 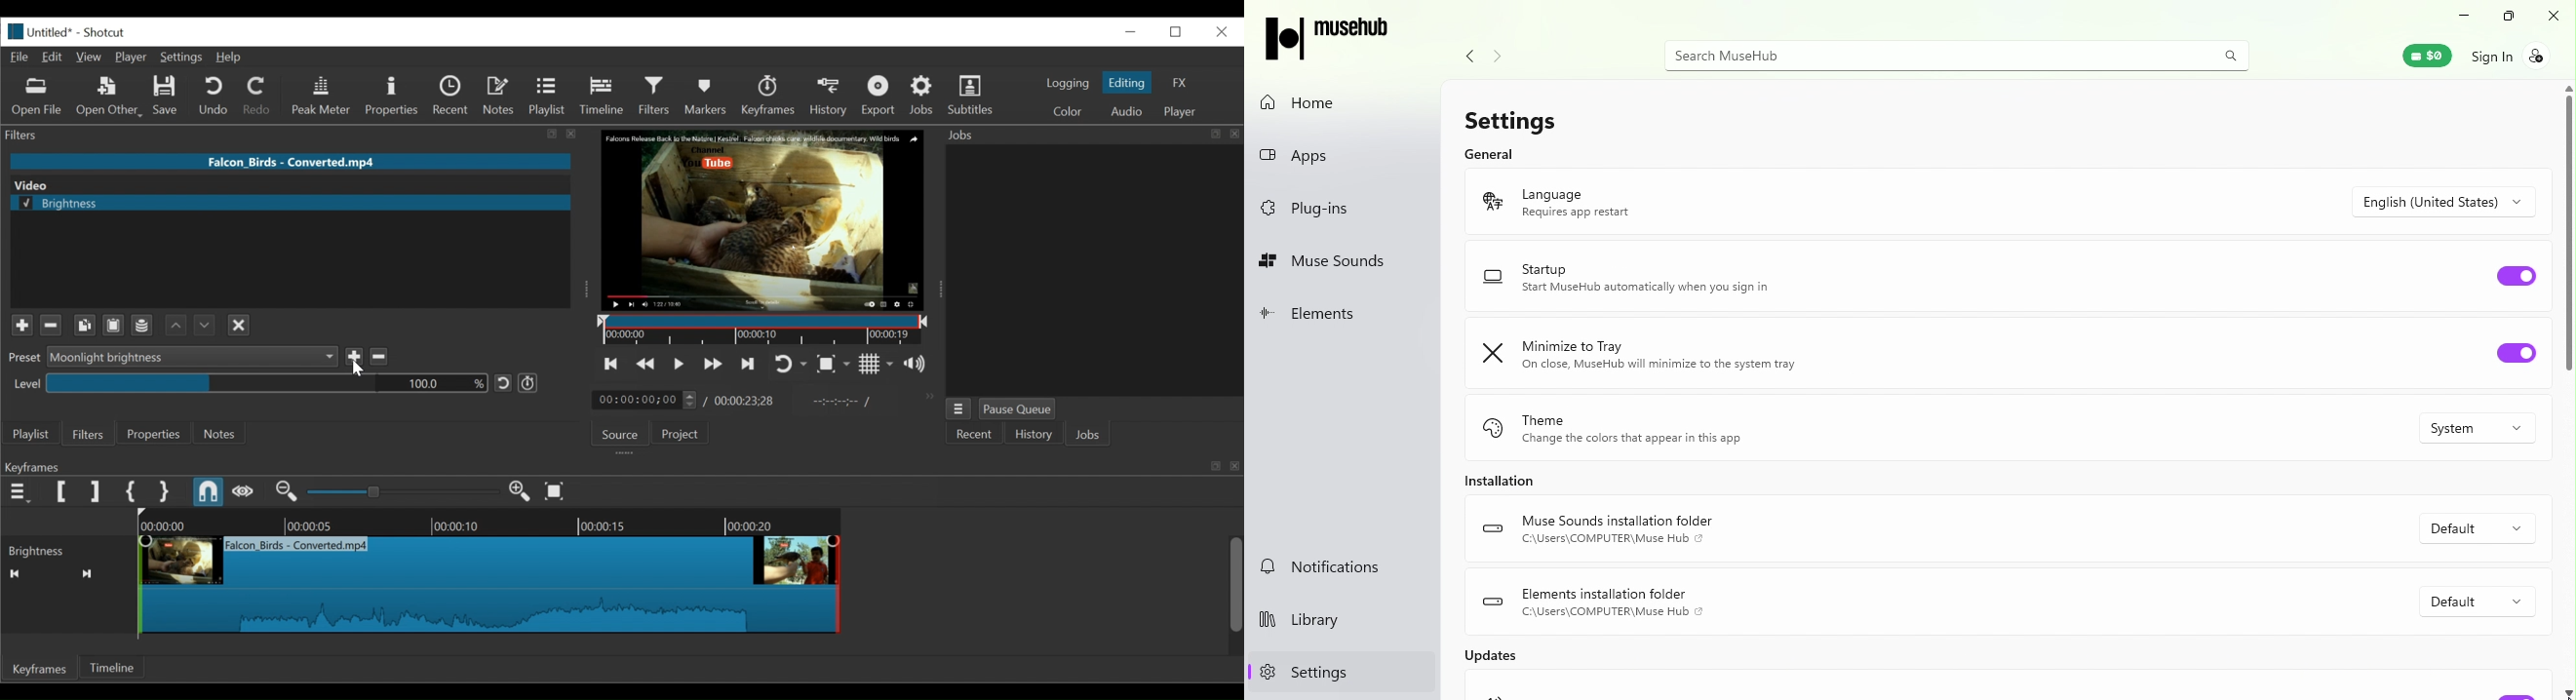 What do you see at coordinates (1318, 566) in the screenshot?
I see `Notifications` at bounding box center [1318, 566].